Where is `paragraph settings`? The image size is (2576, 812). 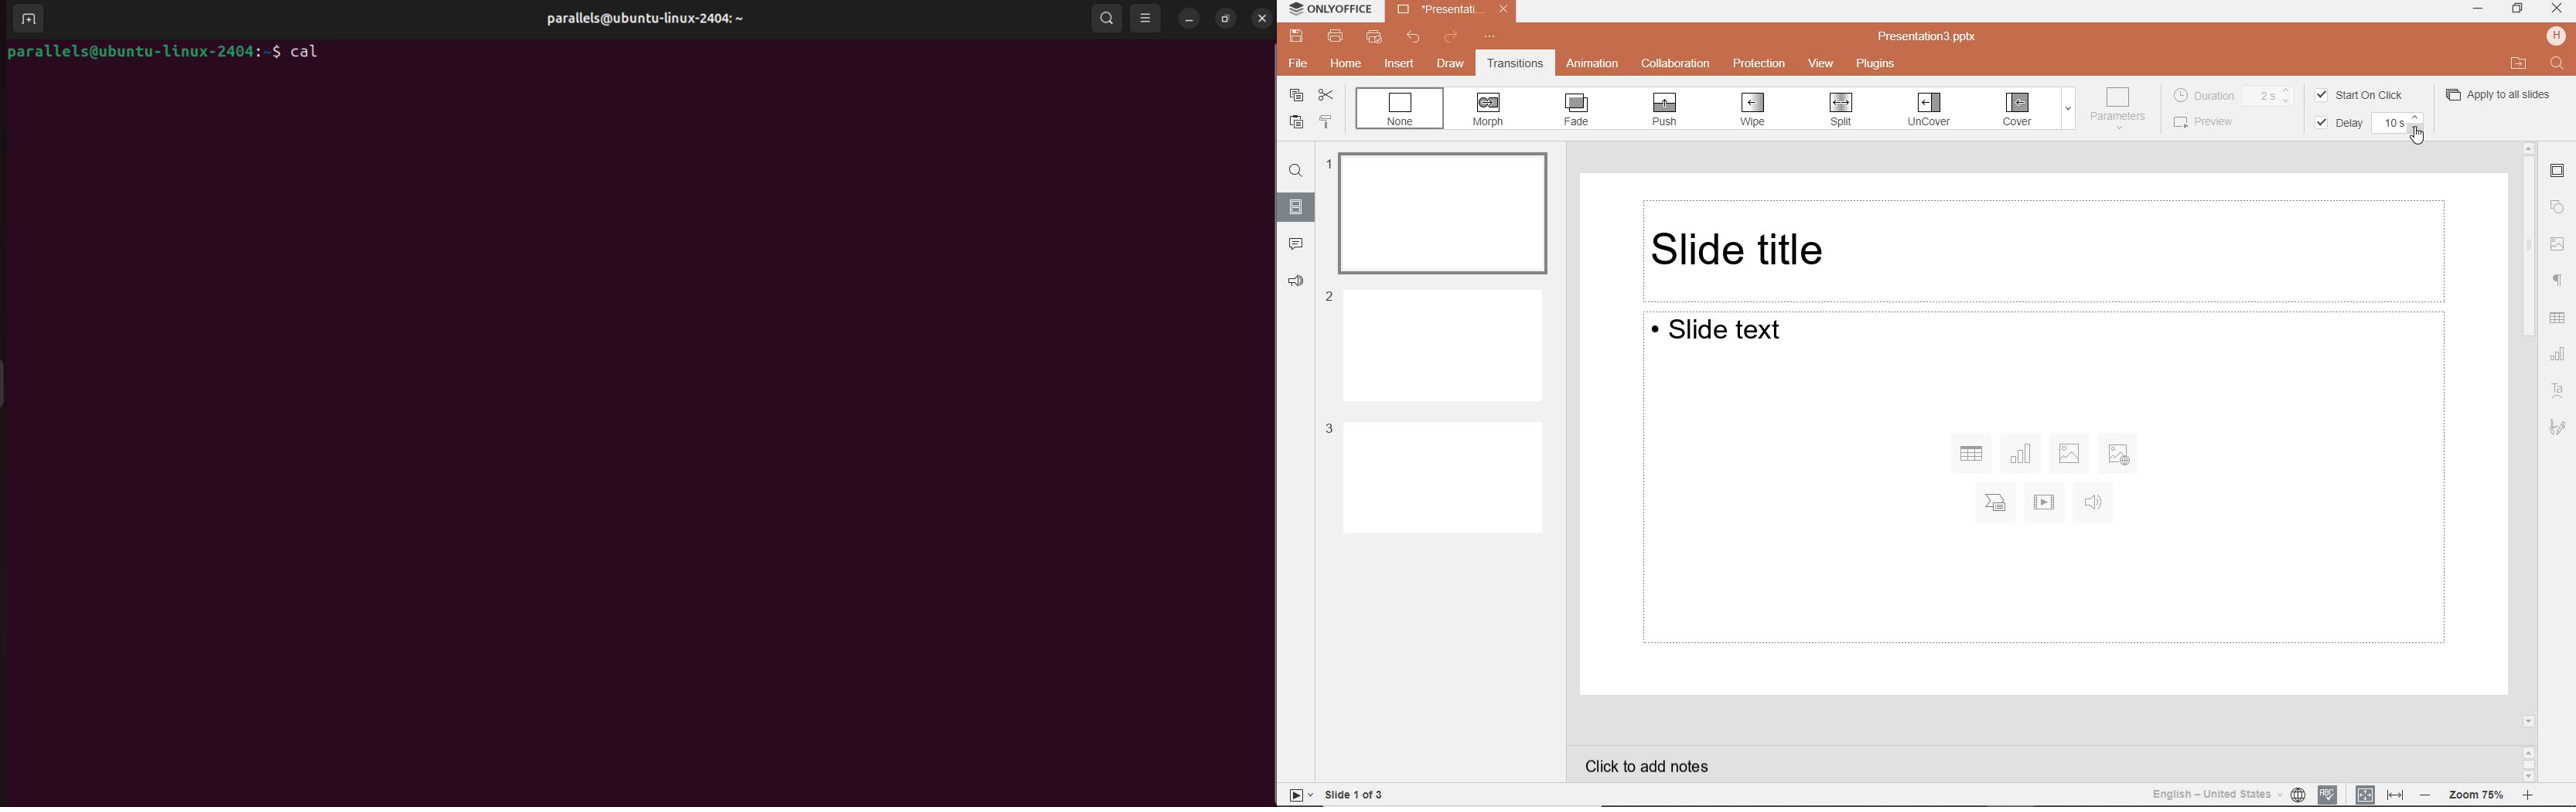
paragraph settings is located at coordinates (2560, 281).